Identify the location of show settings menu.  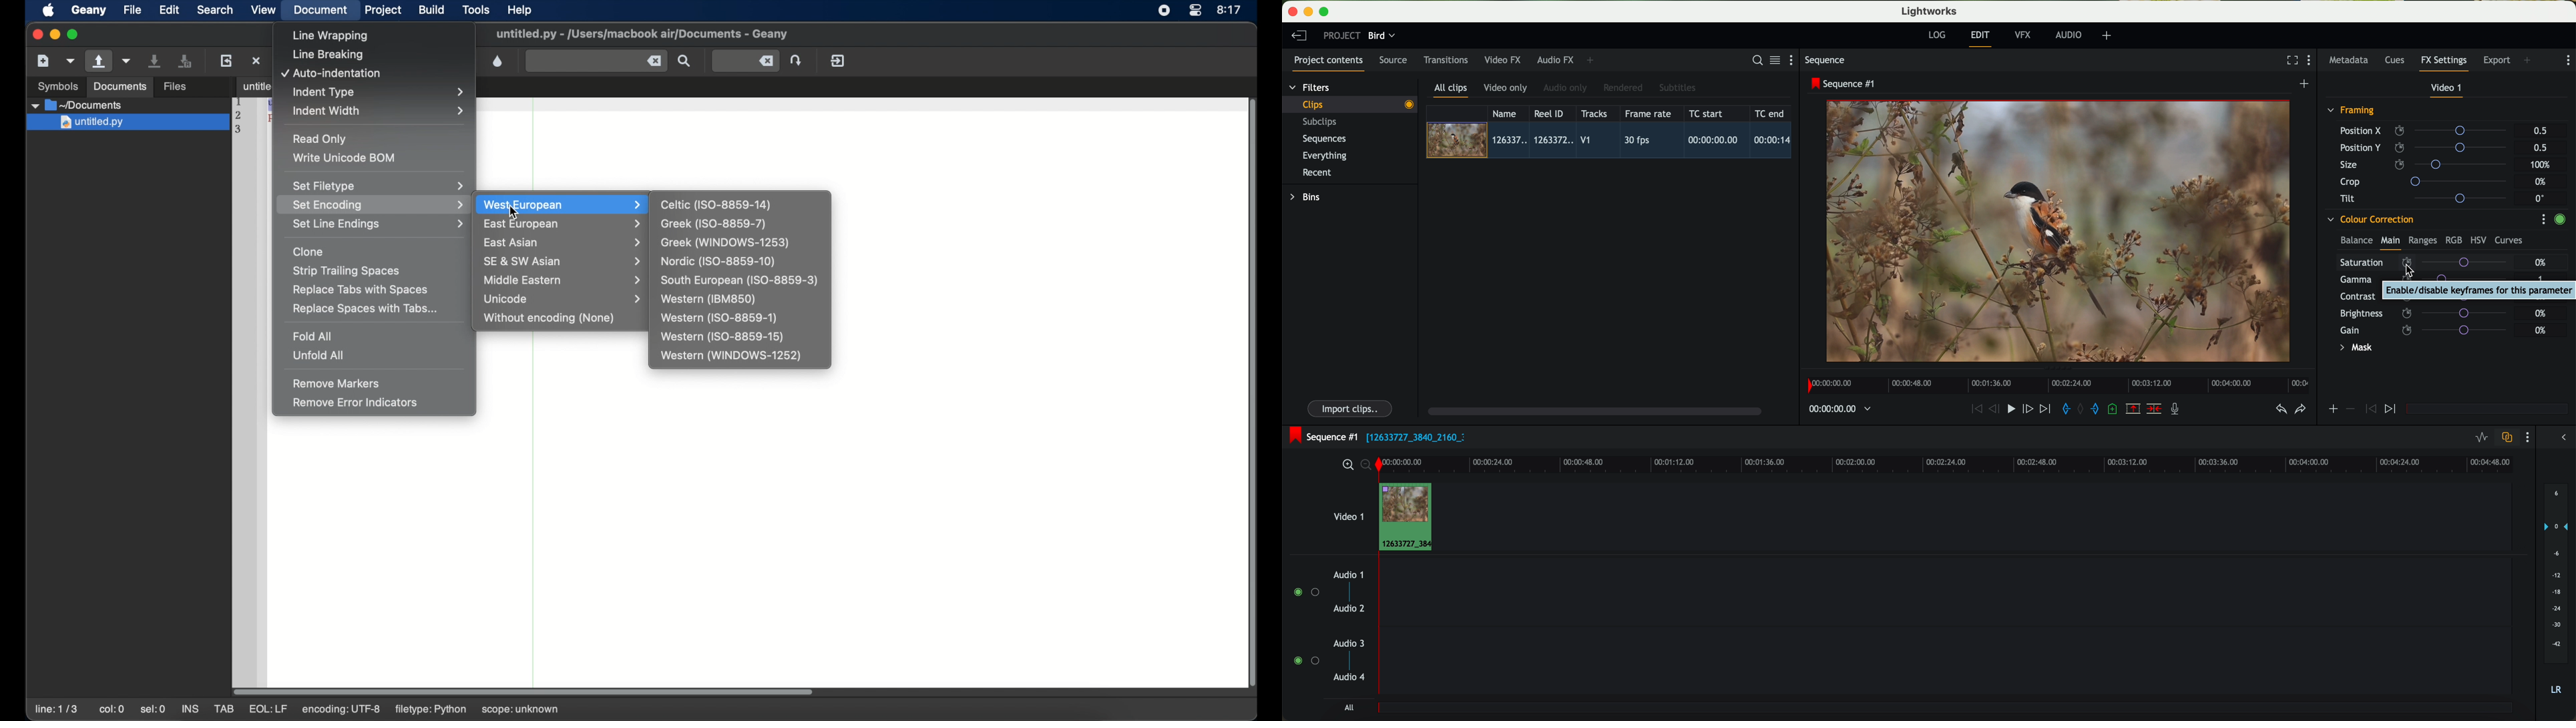
(2567, 60).